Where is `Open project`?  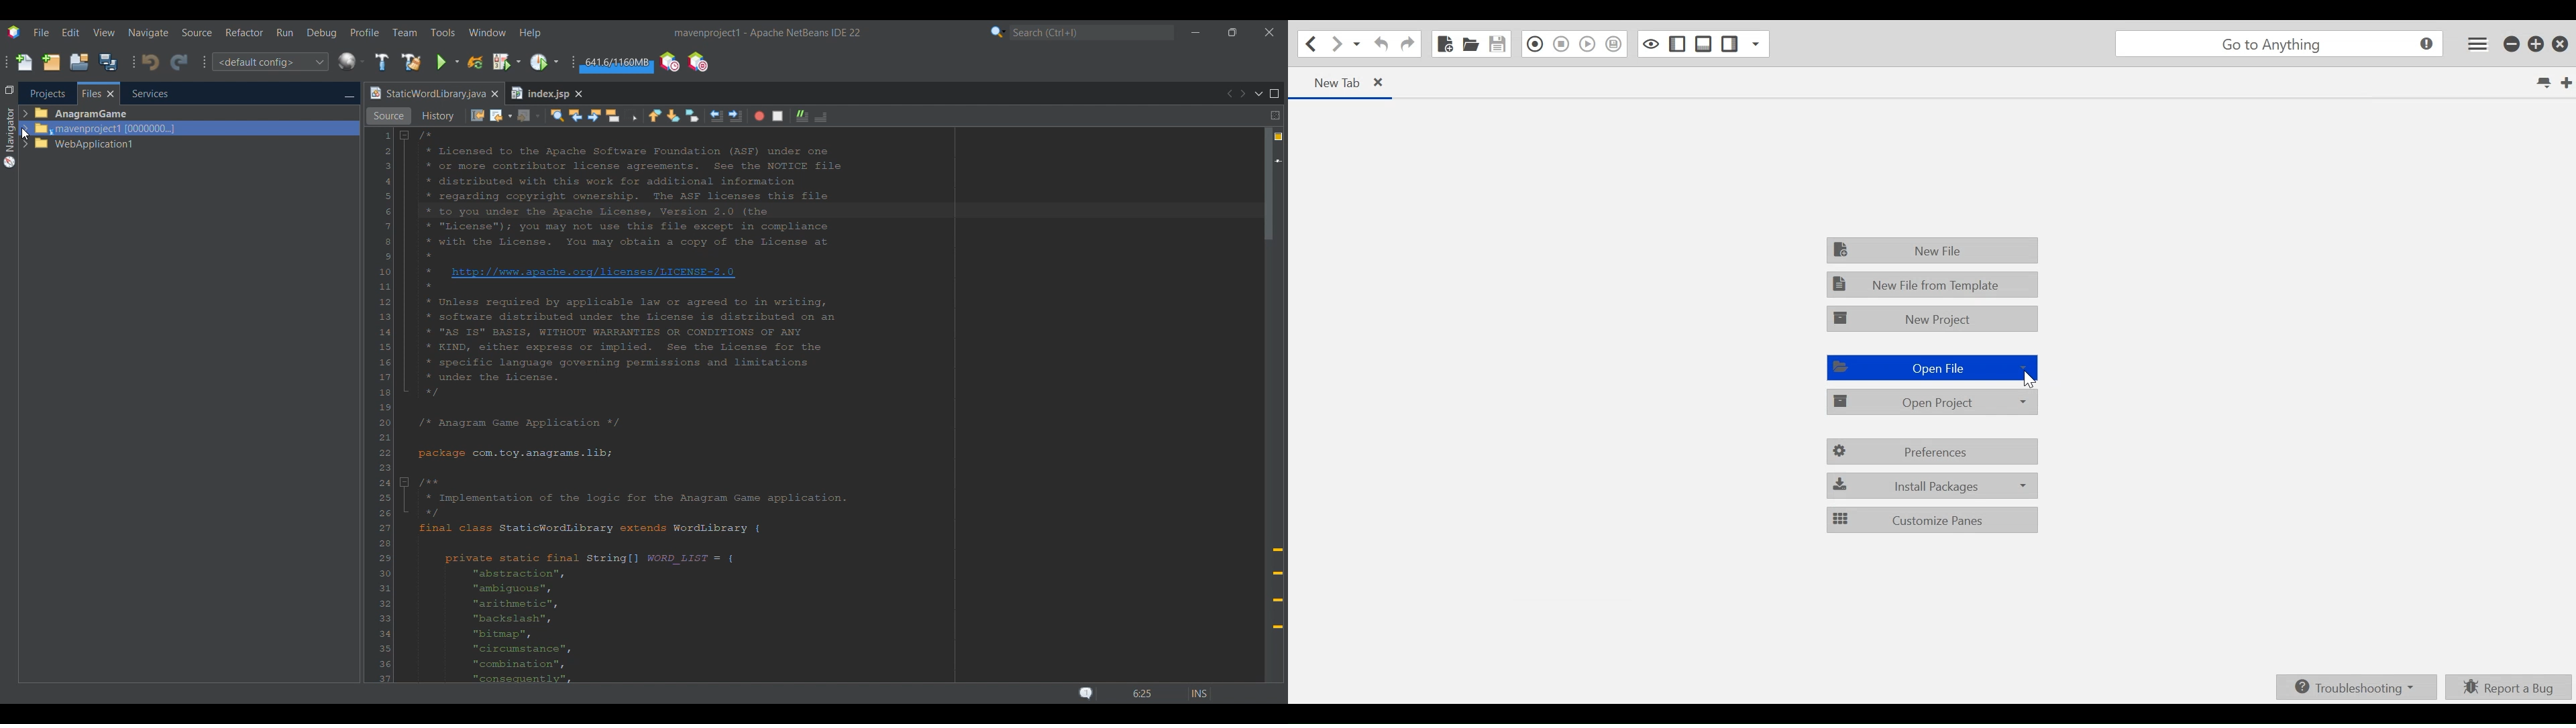
Open project is located at coordinates (79, 62).